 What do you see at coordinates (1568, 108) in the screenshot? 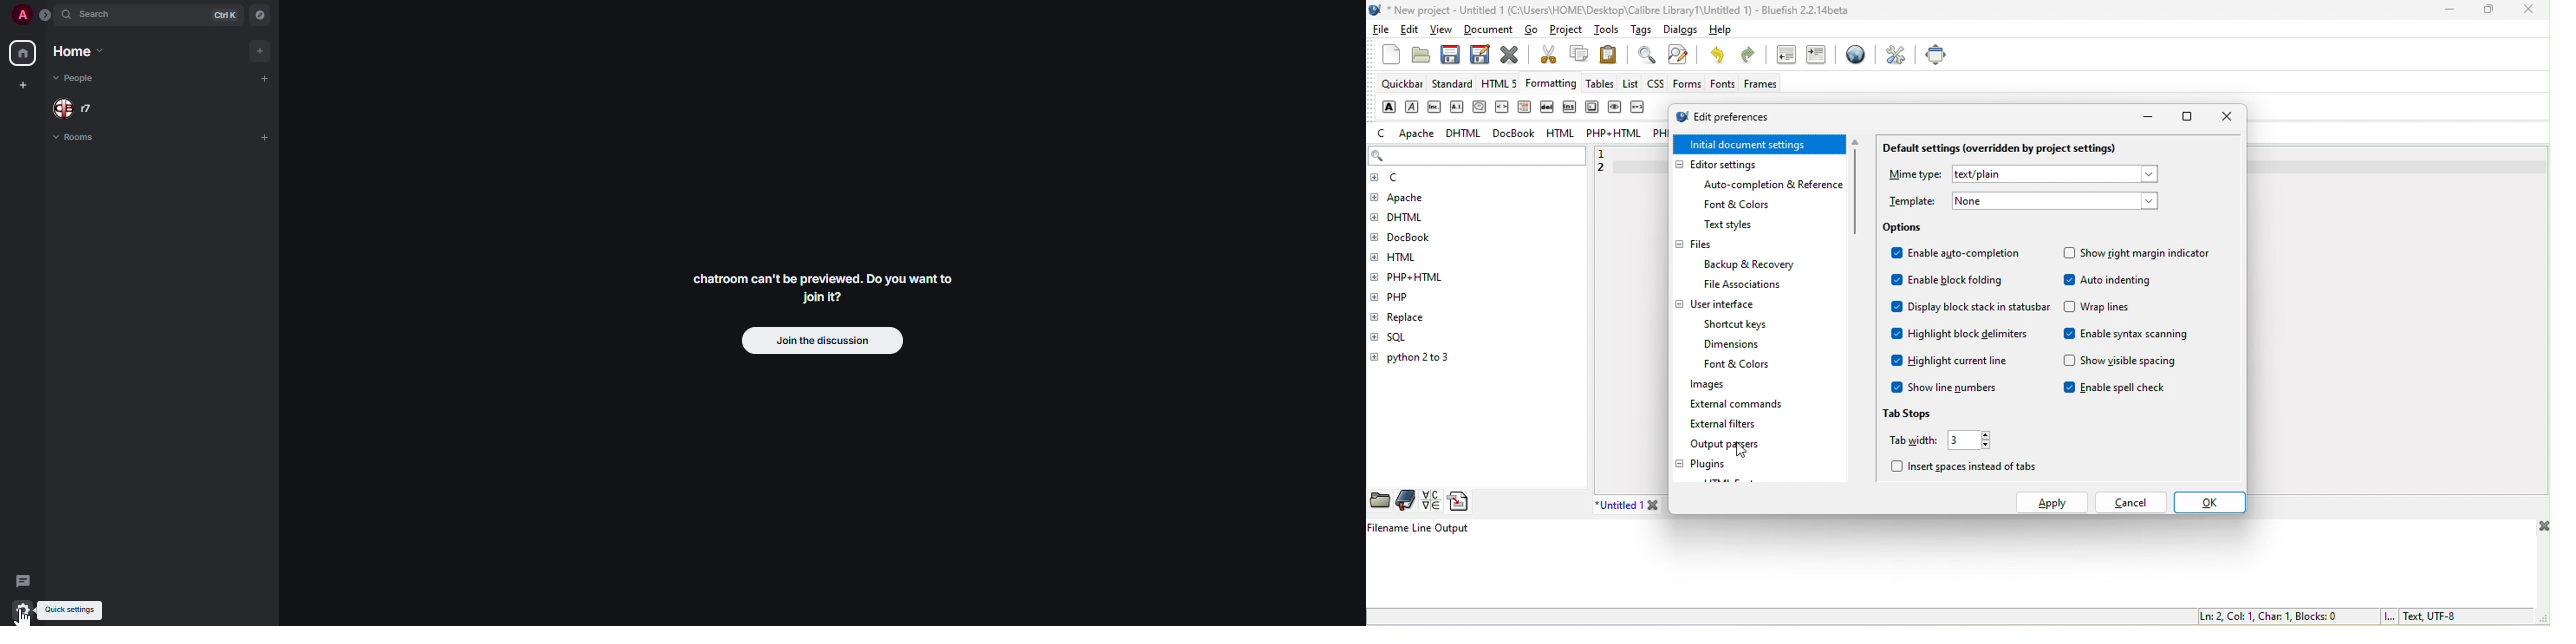
I see `insert` at bounding box center [1568, 108].